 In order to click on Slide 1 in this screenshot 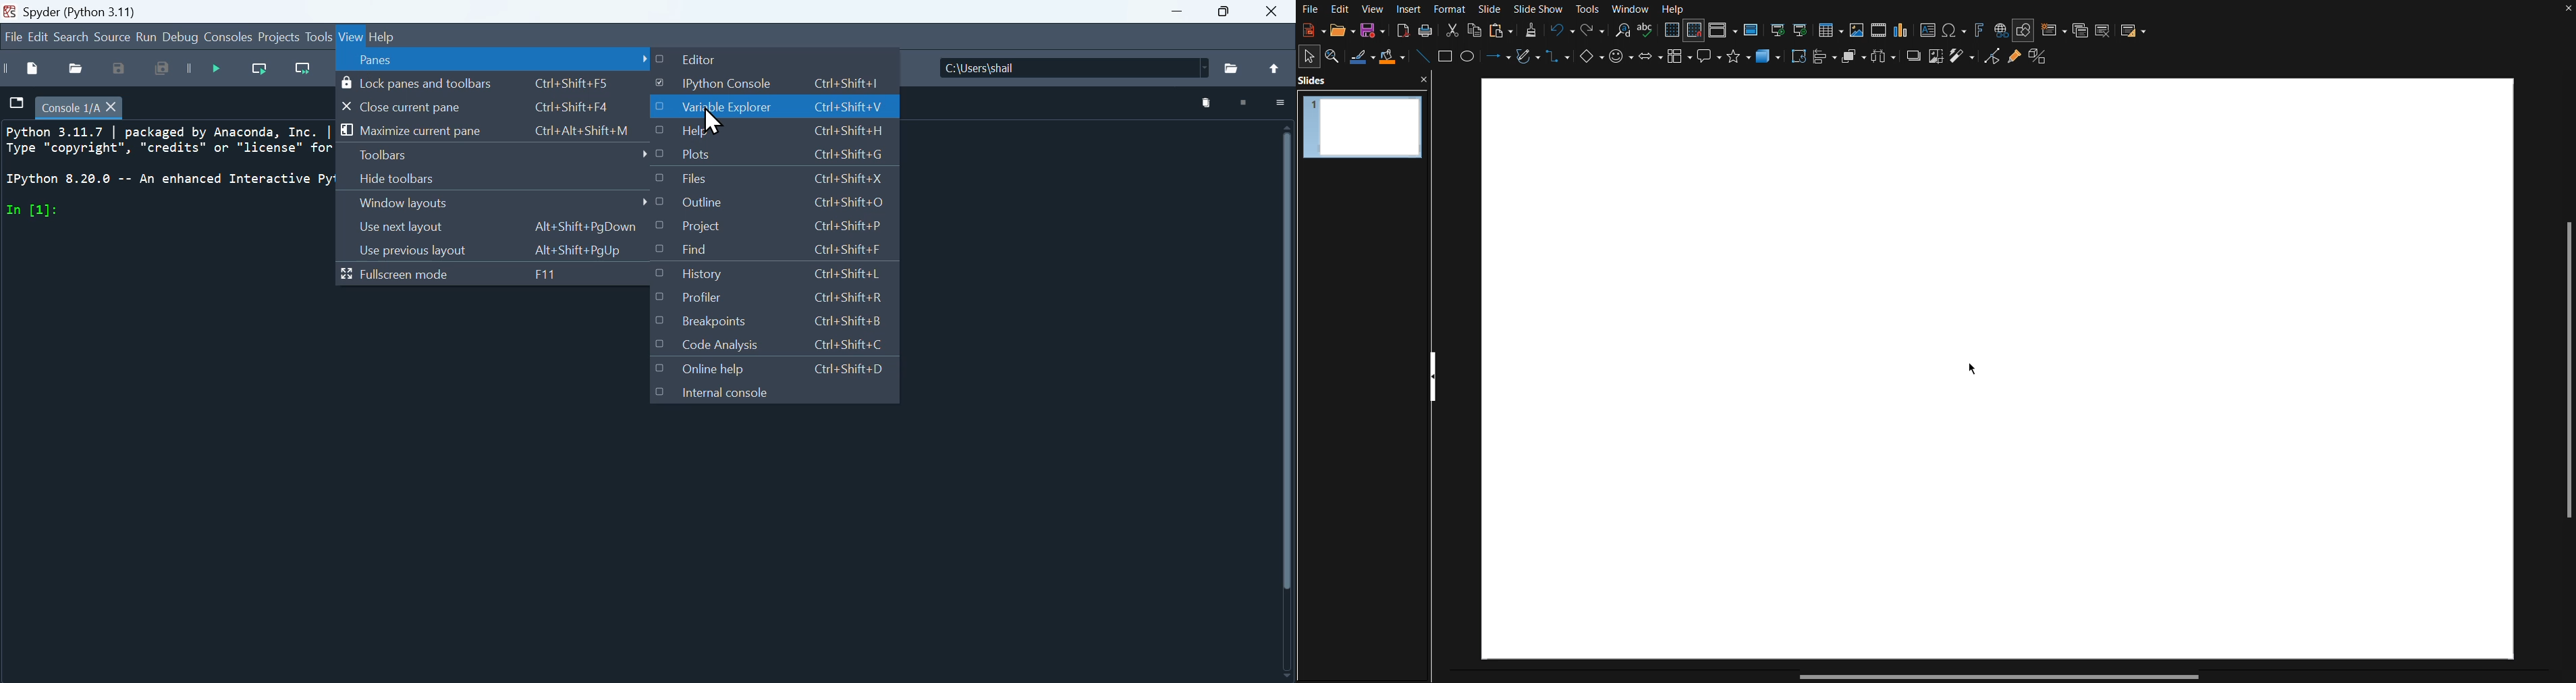, I will do `click(1360, 125)`.